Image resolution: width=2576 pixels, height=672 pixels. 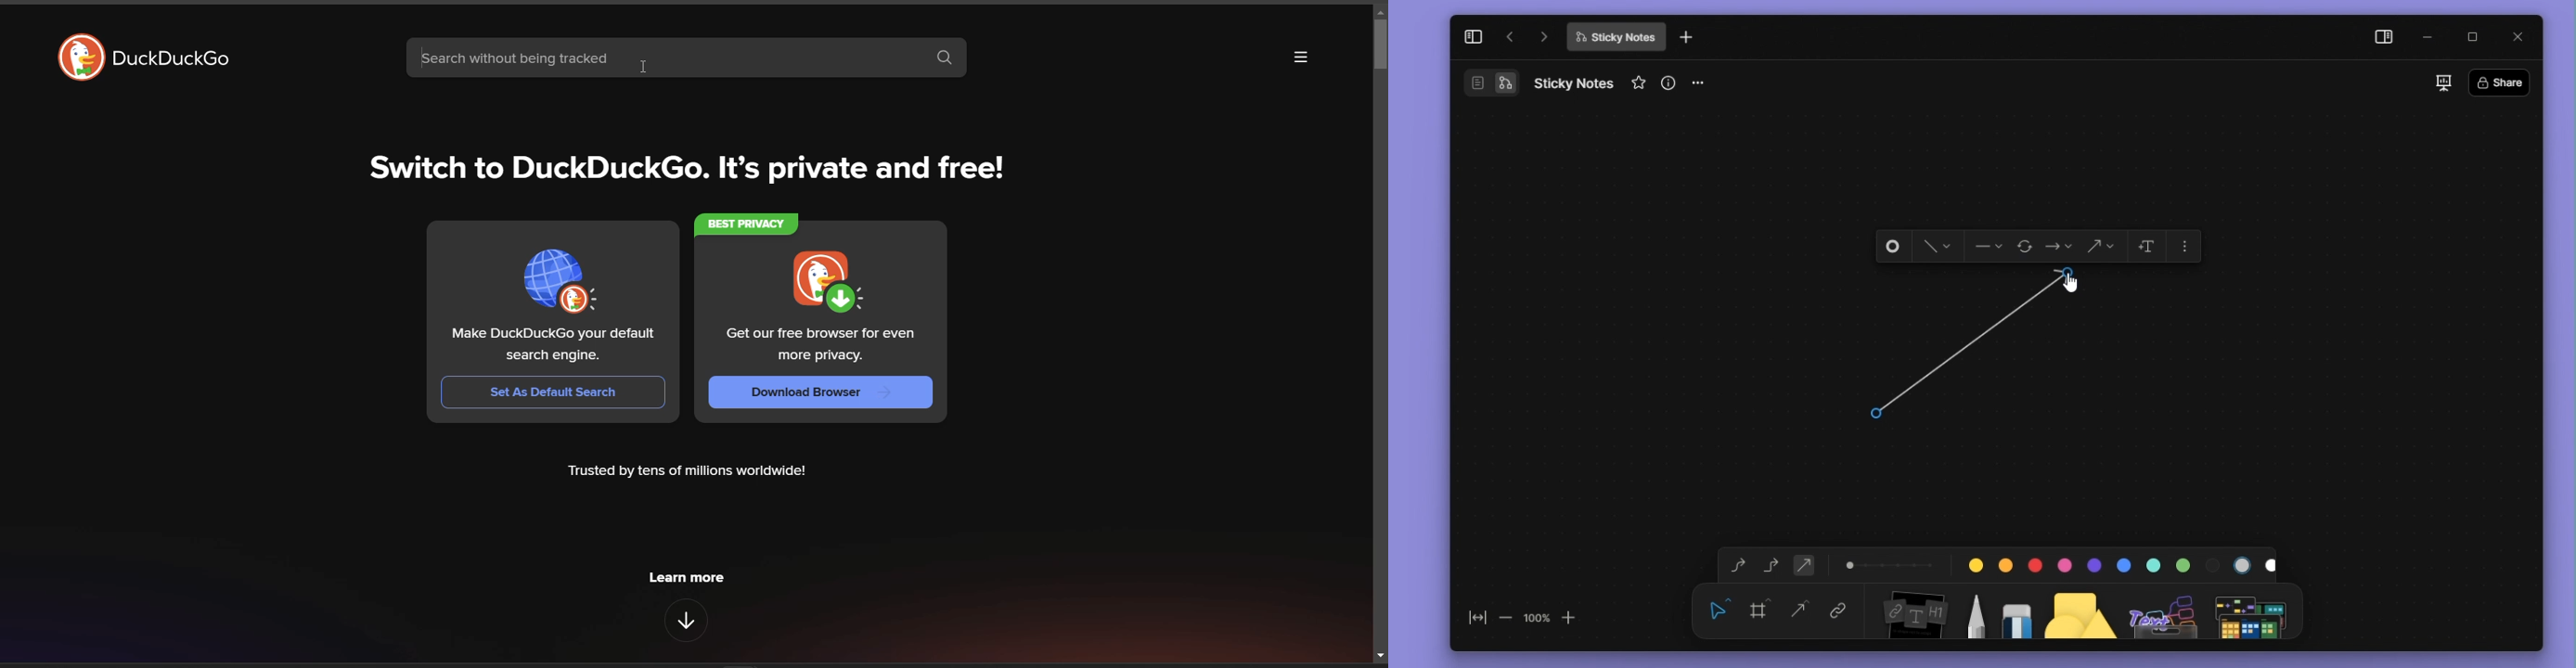 I want to click on curved, so click(x=1734, y=566).